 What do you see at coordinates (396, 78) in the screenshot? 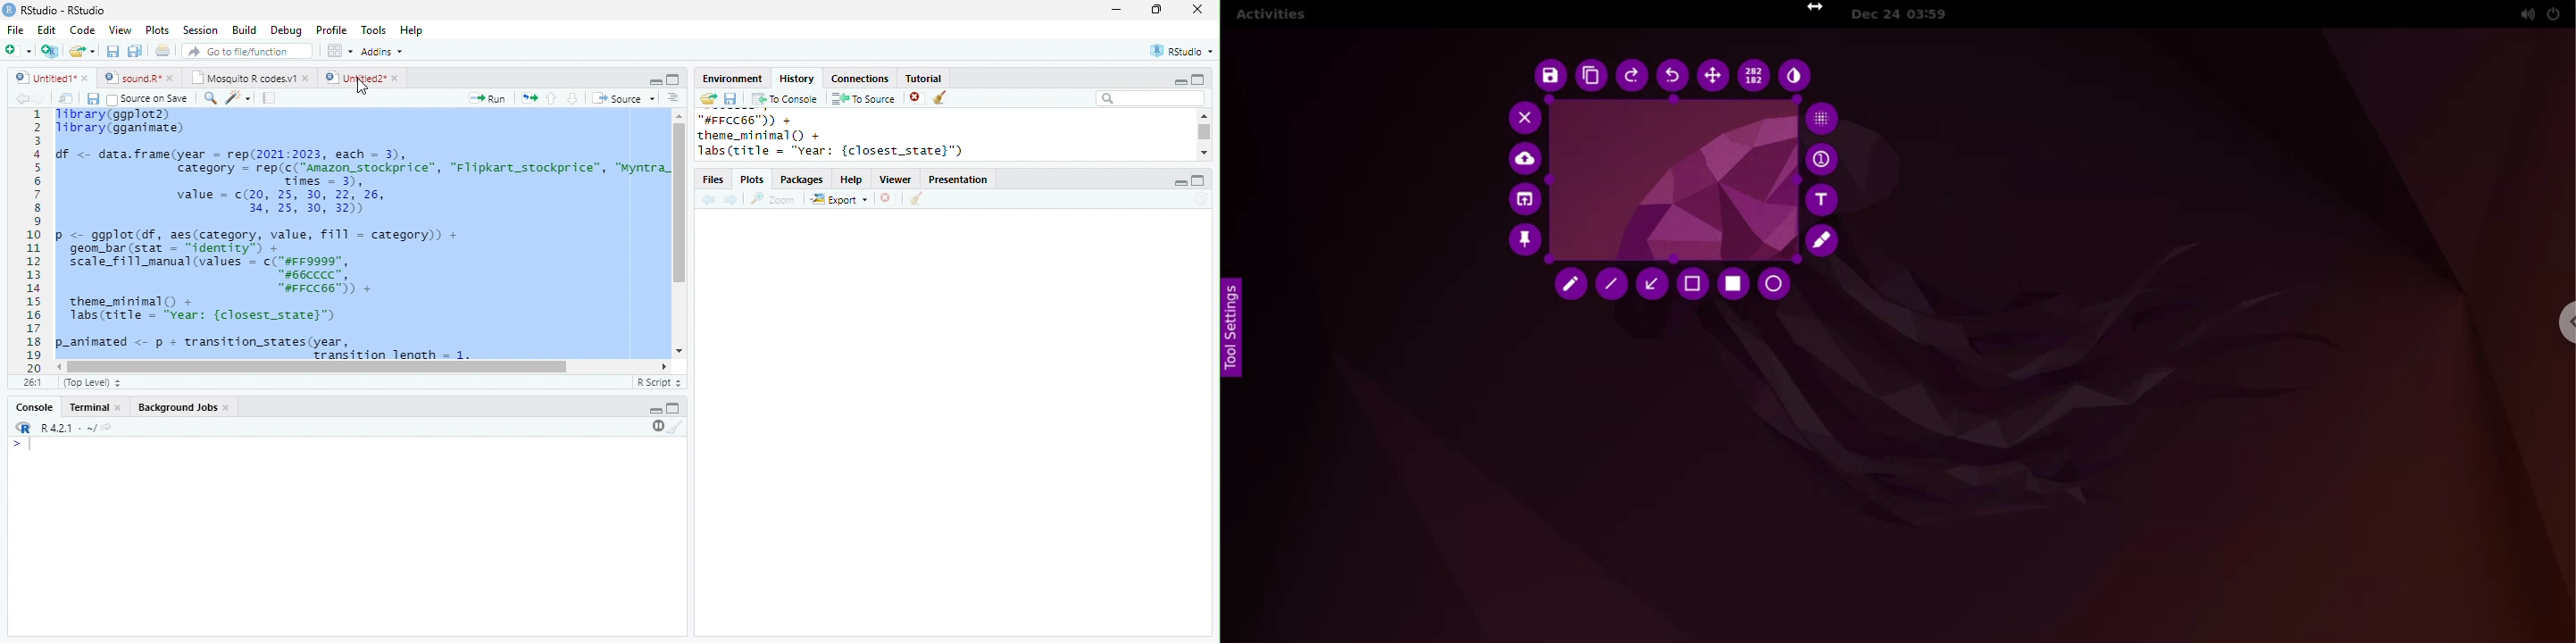
I see `close` at bounding box center [396, 78].